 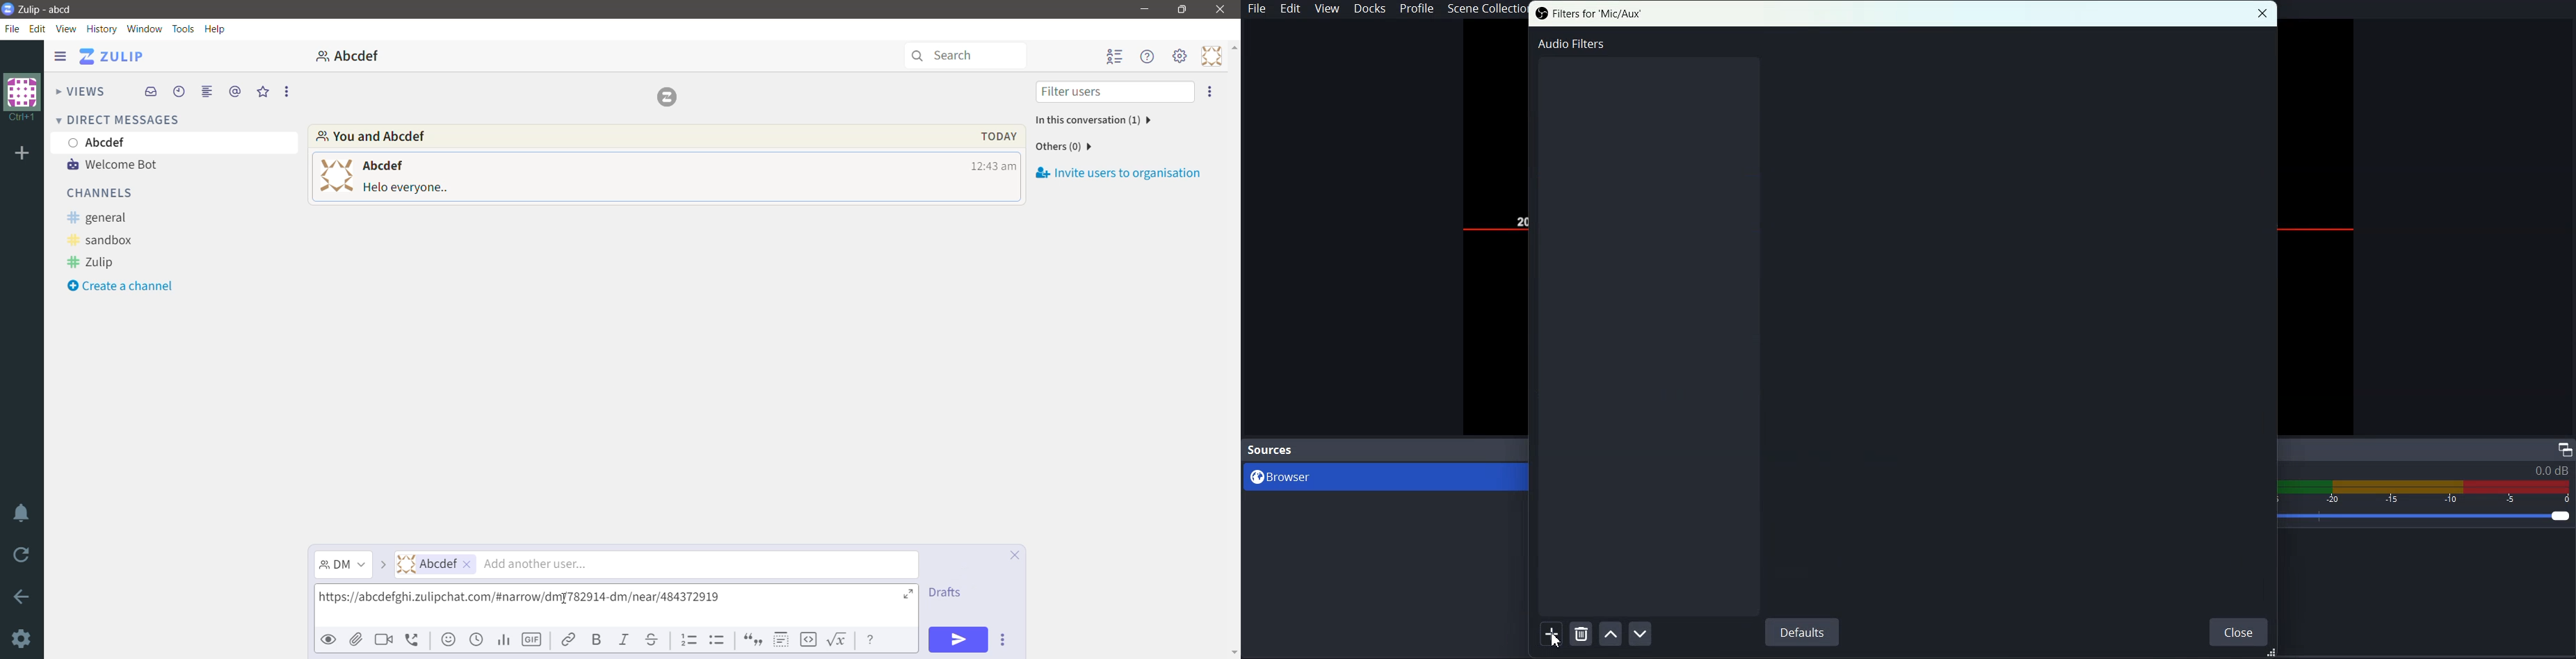 I want to click on Participants involved in the conversation, so click(x=611, y=136).